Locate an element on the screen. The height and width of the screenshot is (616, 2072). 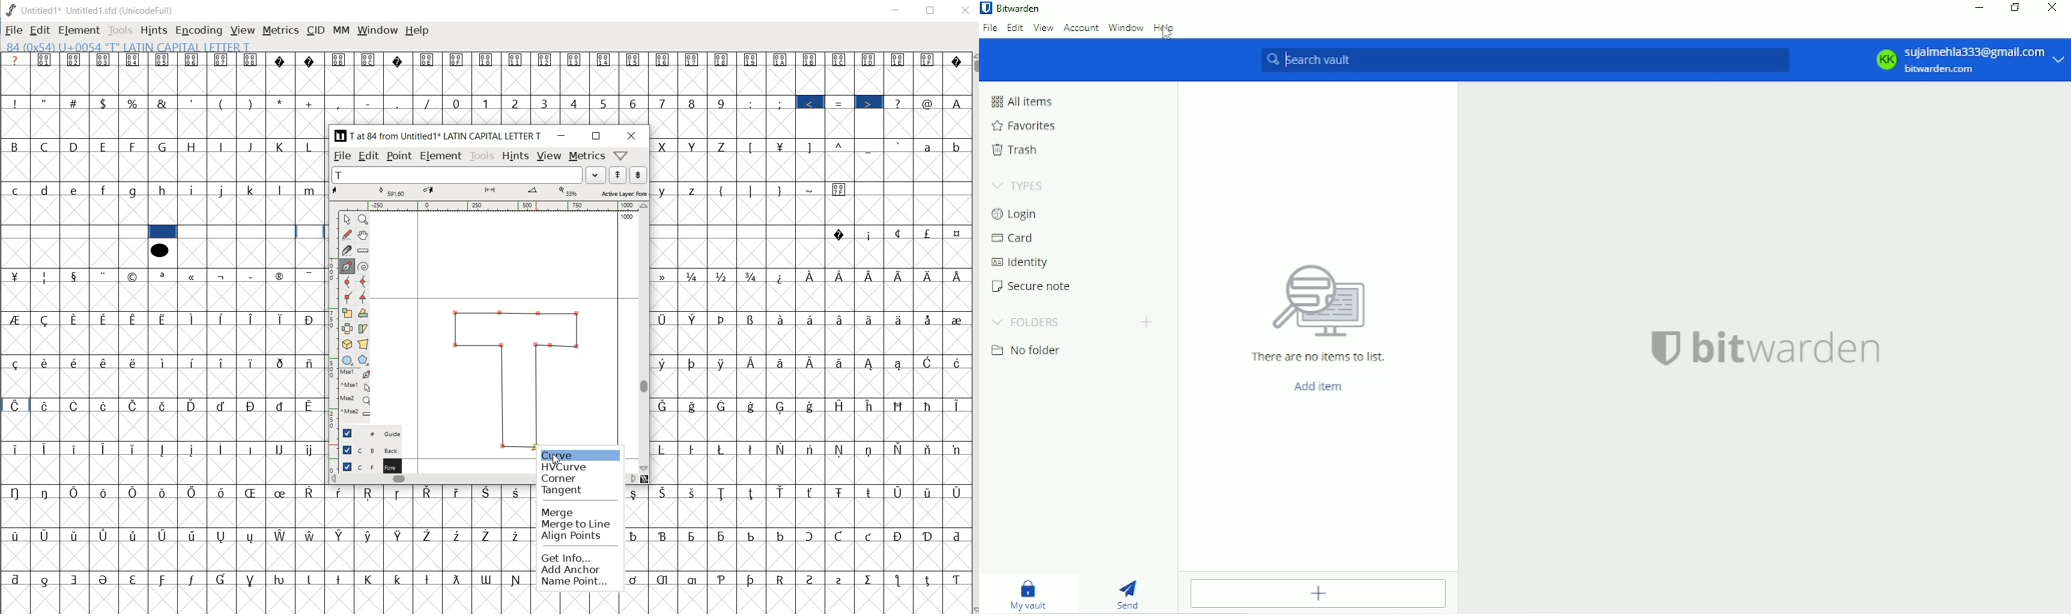
Symbol is located at coordinates (901, 275).